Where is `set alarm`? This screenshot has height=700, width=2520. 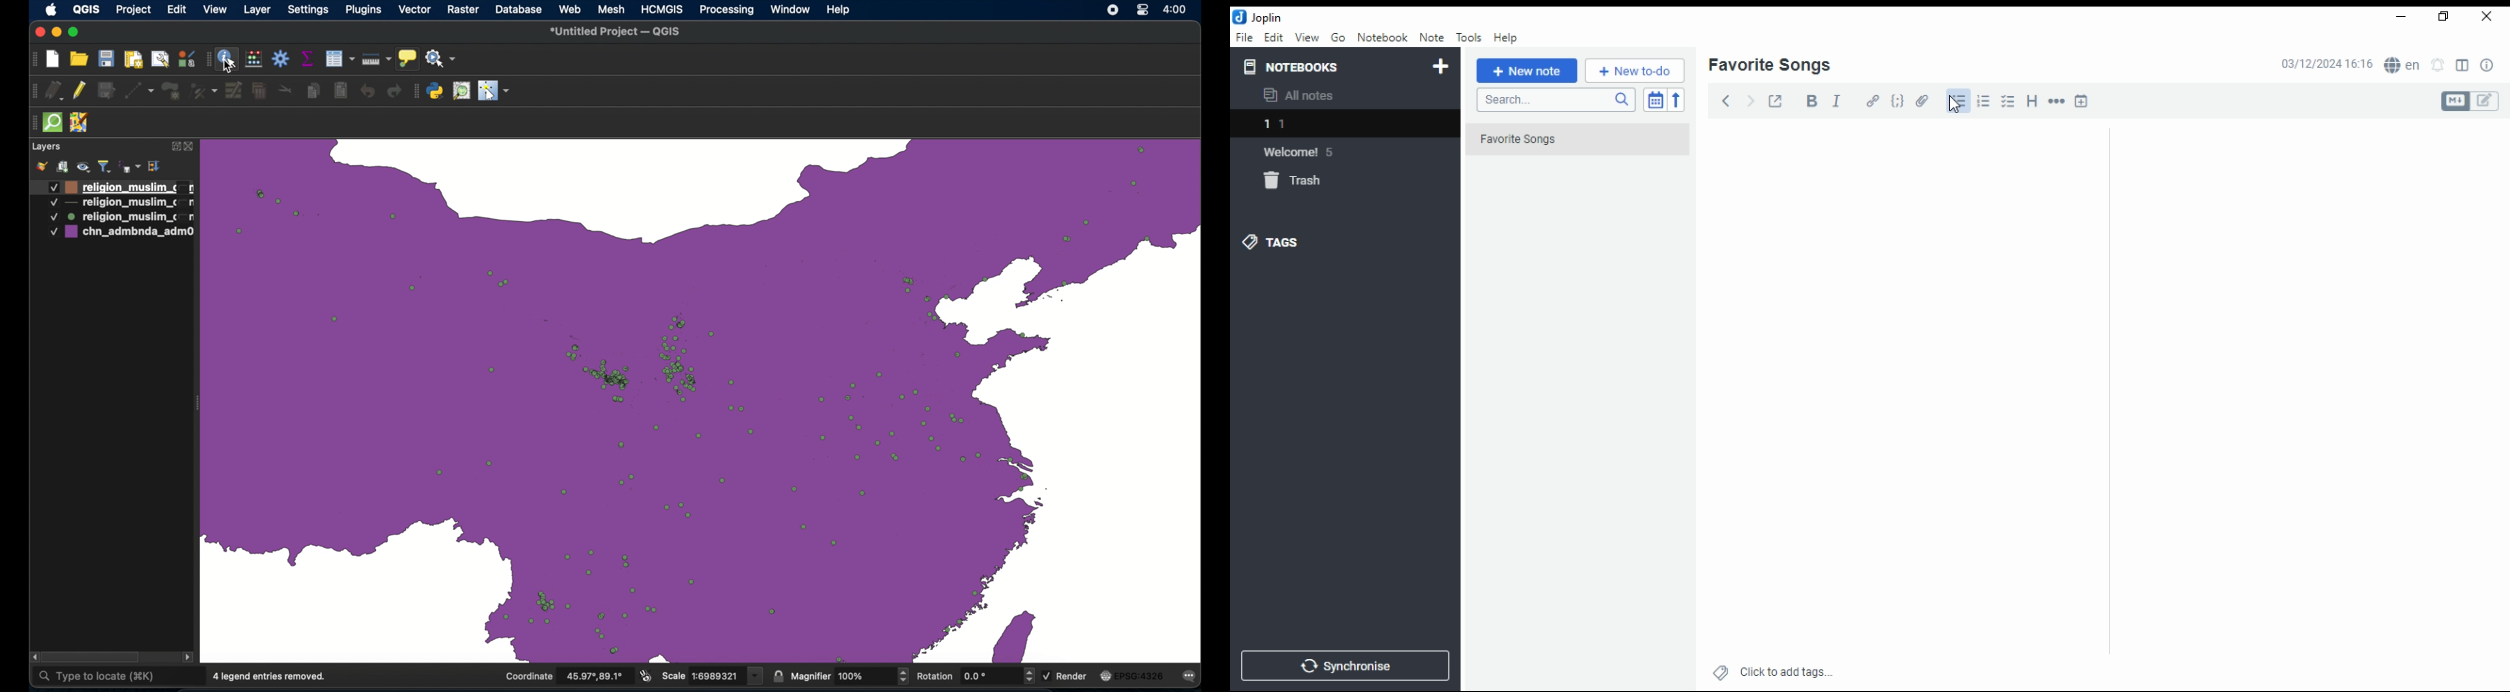
set alarm is located at coordinates (2439, 65).